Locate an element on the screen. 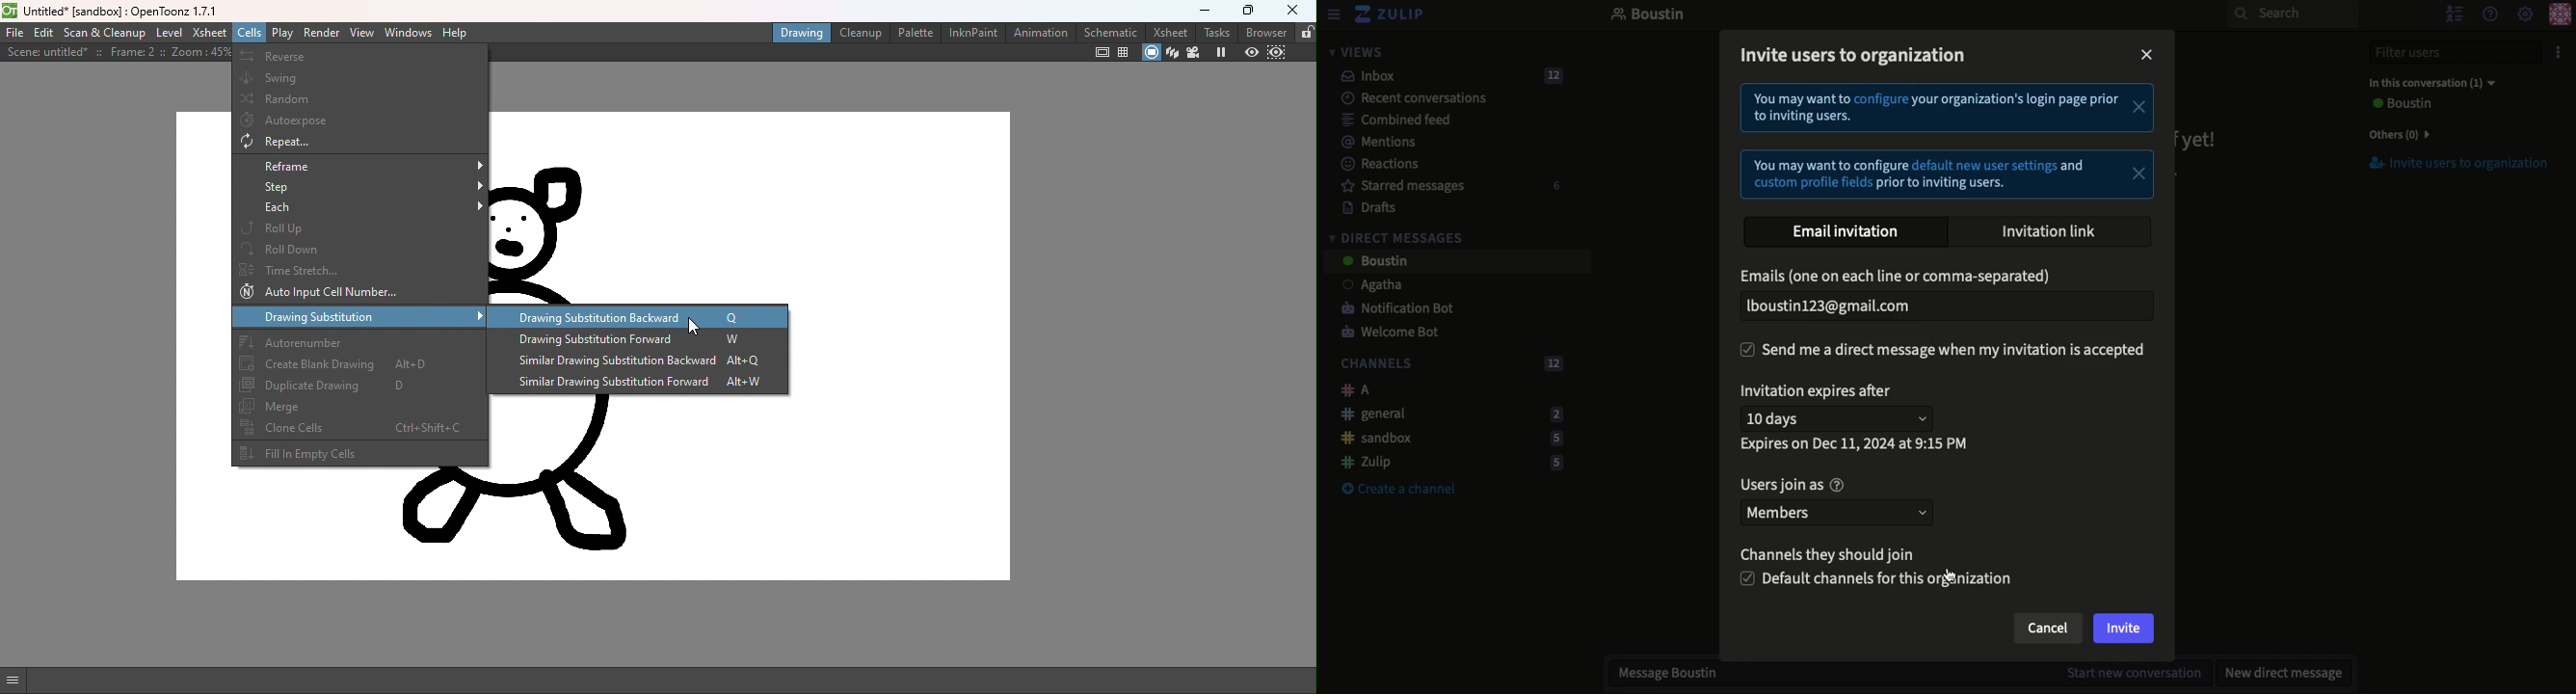 The width and height of the screenshot is (2576, 700). General  is located at coordinates (1447, 413).